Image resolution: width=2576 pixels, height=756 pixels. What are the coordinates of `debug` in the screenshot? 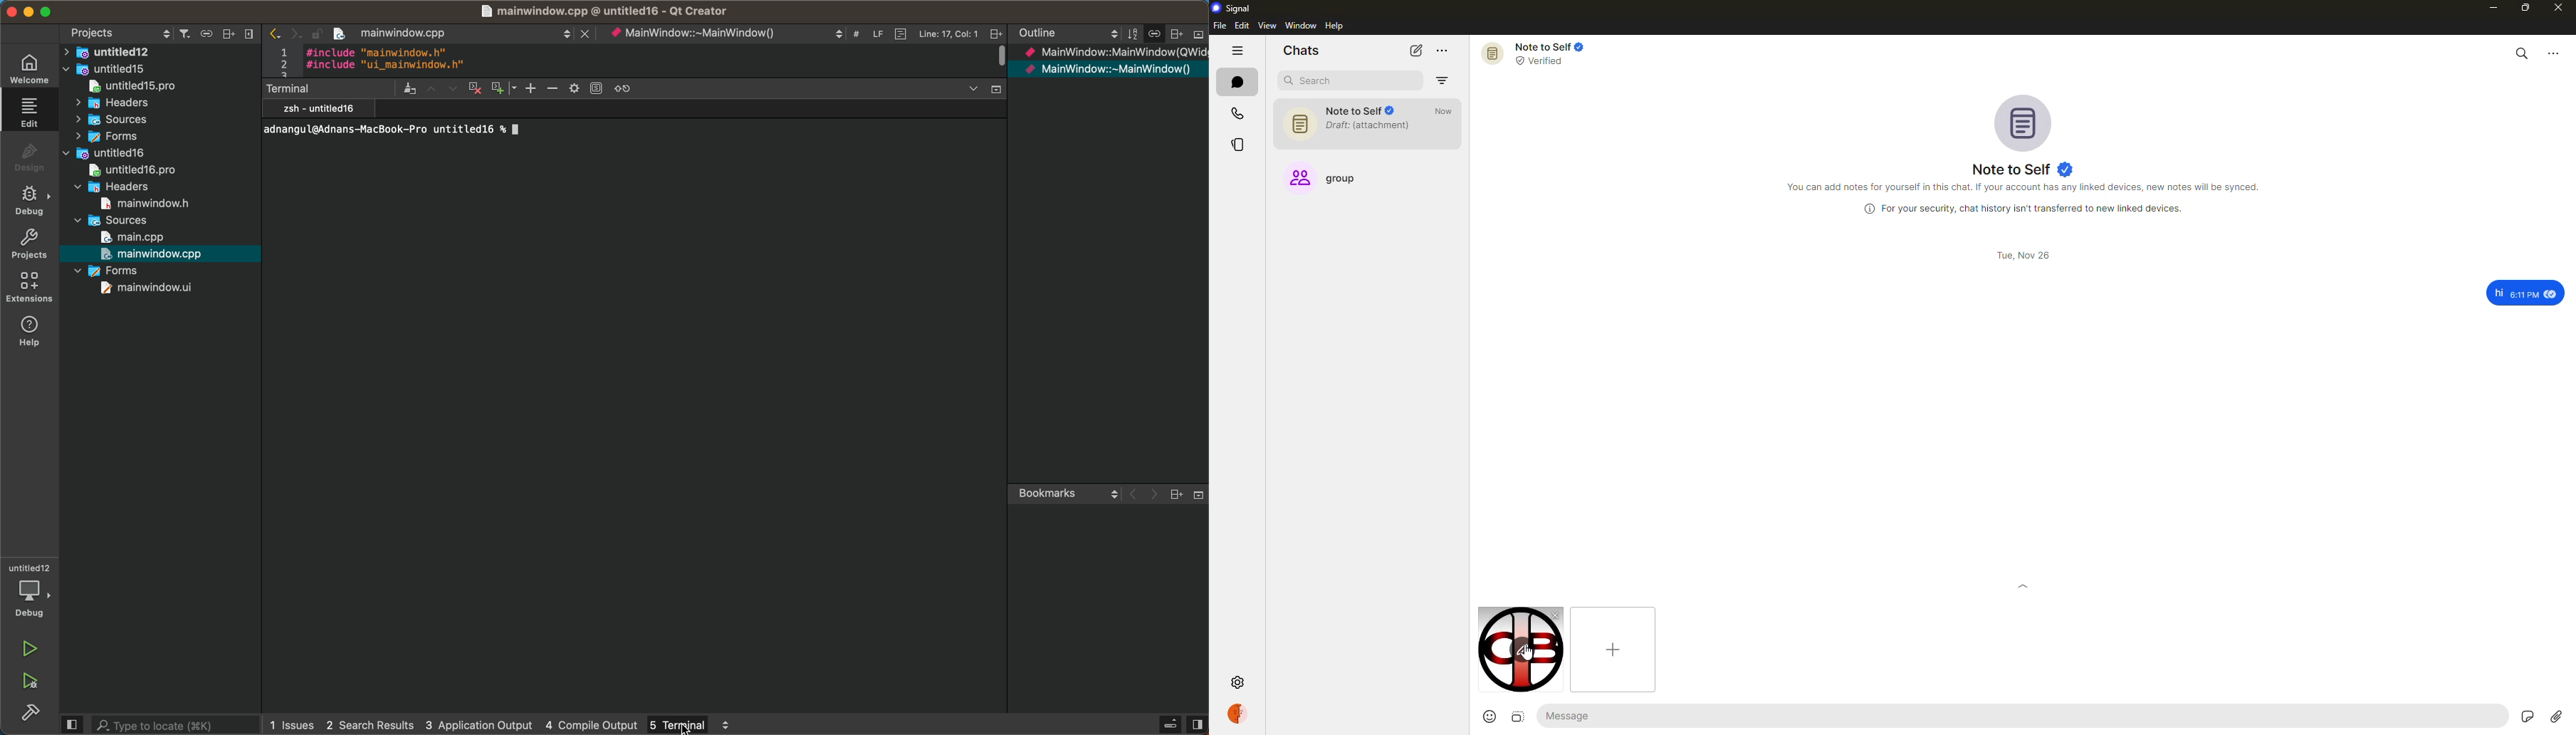 It's located at (31, 200).